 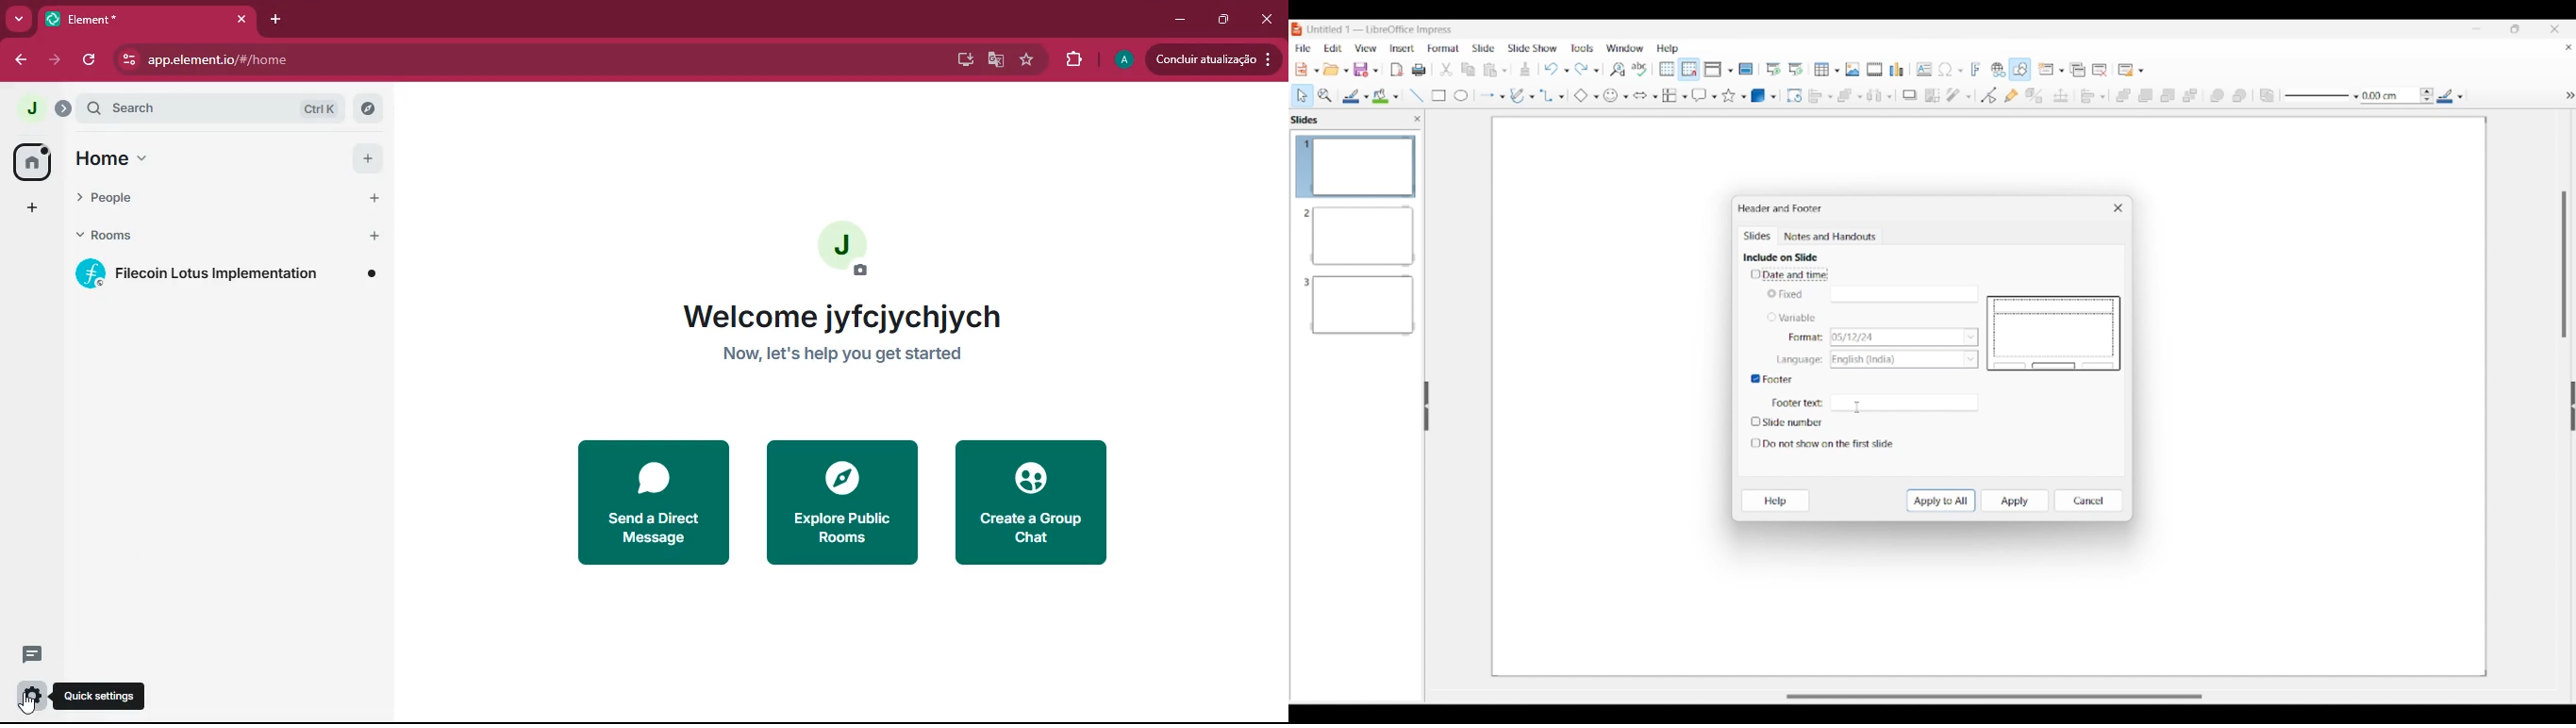 What do you see at coordinates (375, 236) in the screenshot?
I see `add room` at bounding box center [375, 236].